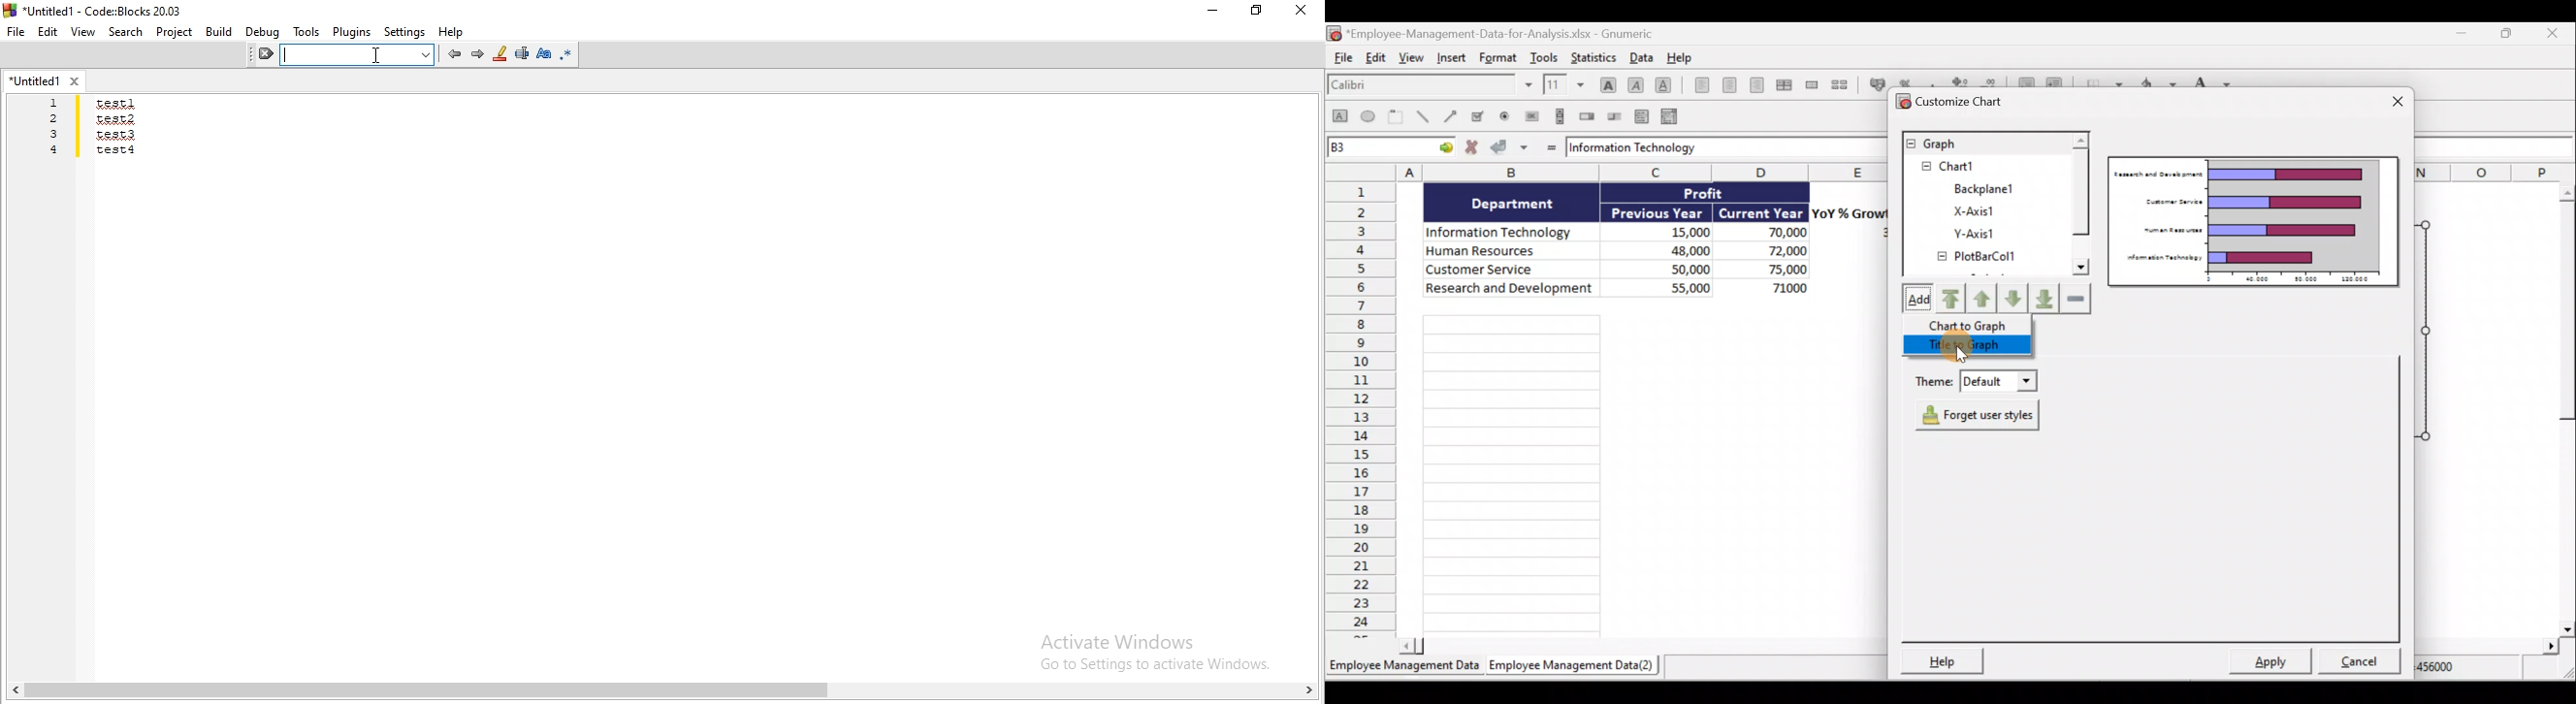 The image size is (2576, 728). I want to click on Settings, so click(405, 33).